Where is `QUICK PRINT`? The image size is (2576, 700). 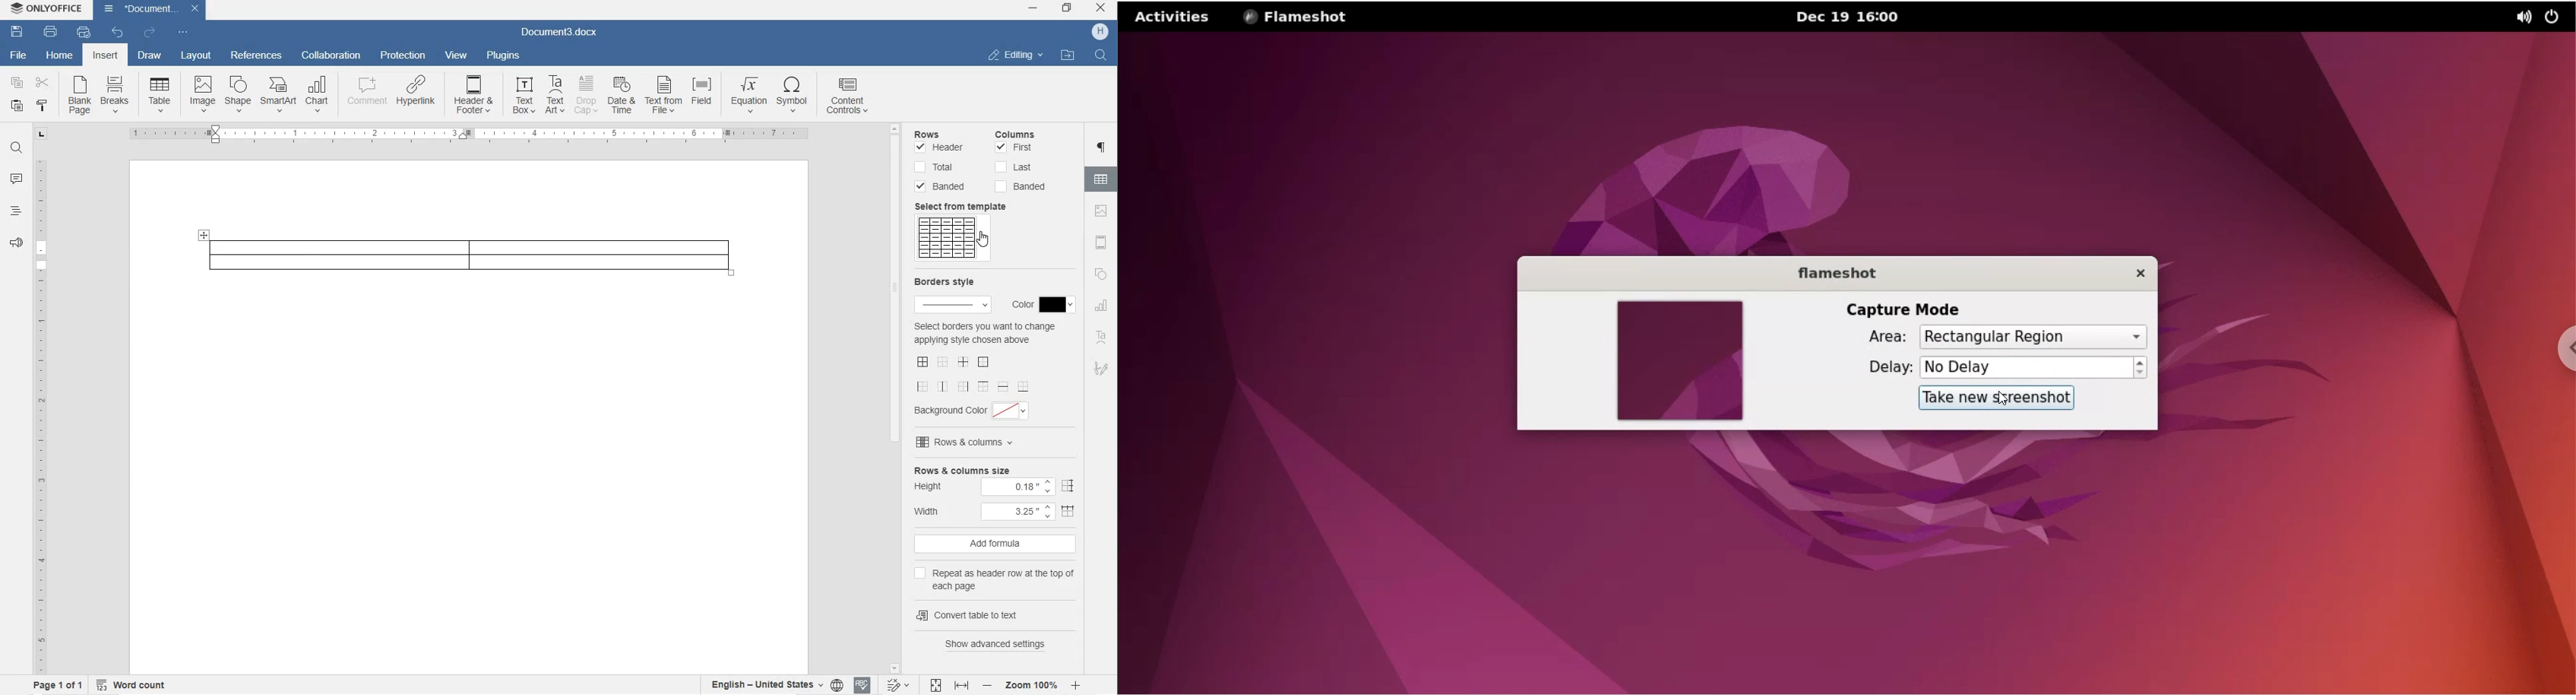 QUICK PRINT is located at coordinates (82, 33).